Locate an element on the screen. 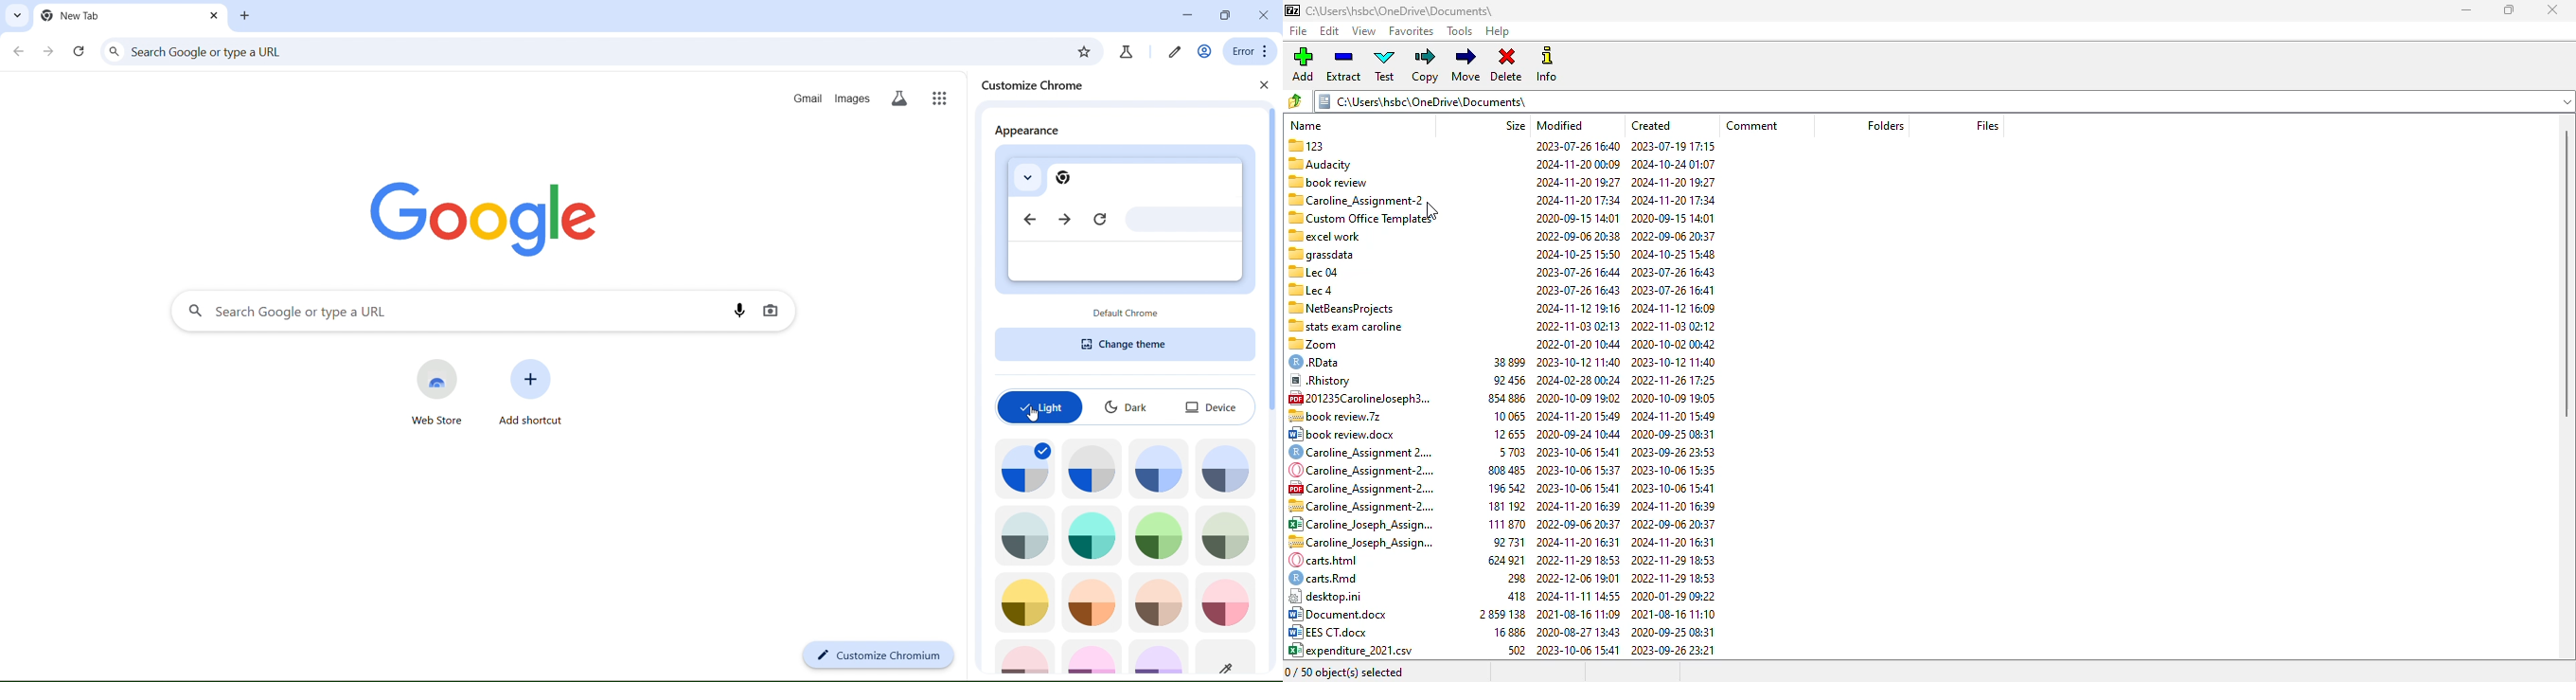  2022-12-06 19:011 is located at coordinates (1578, 578).